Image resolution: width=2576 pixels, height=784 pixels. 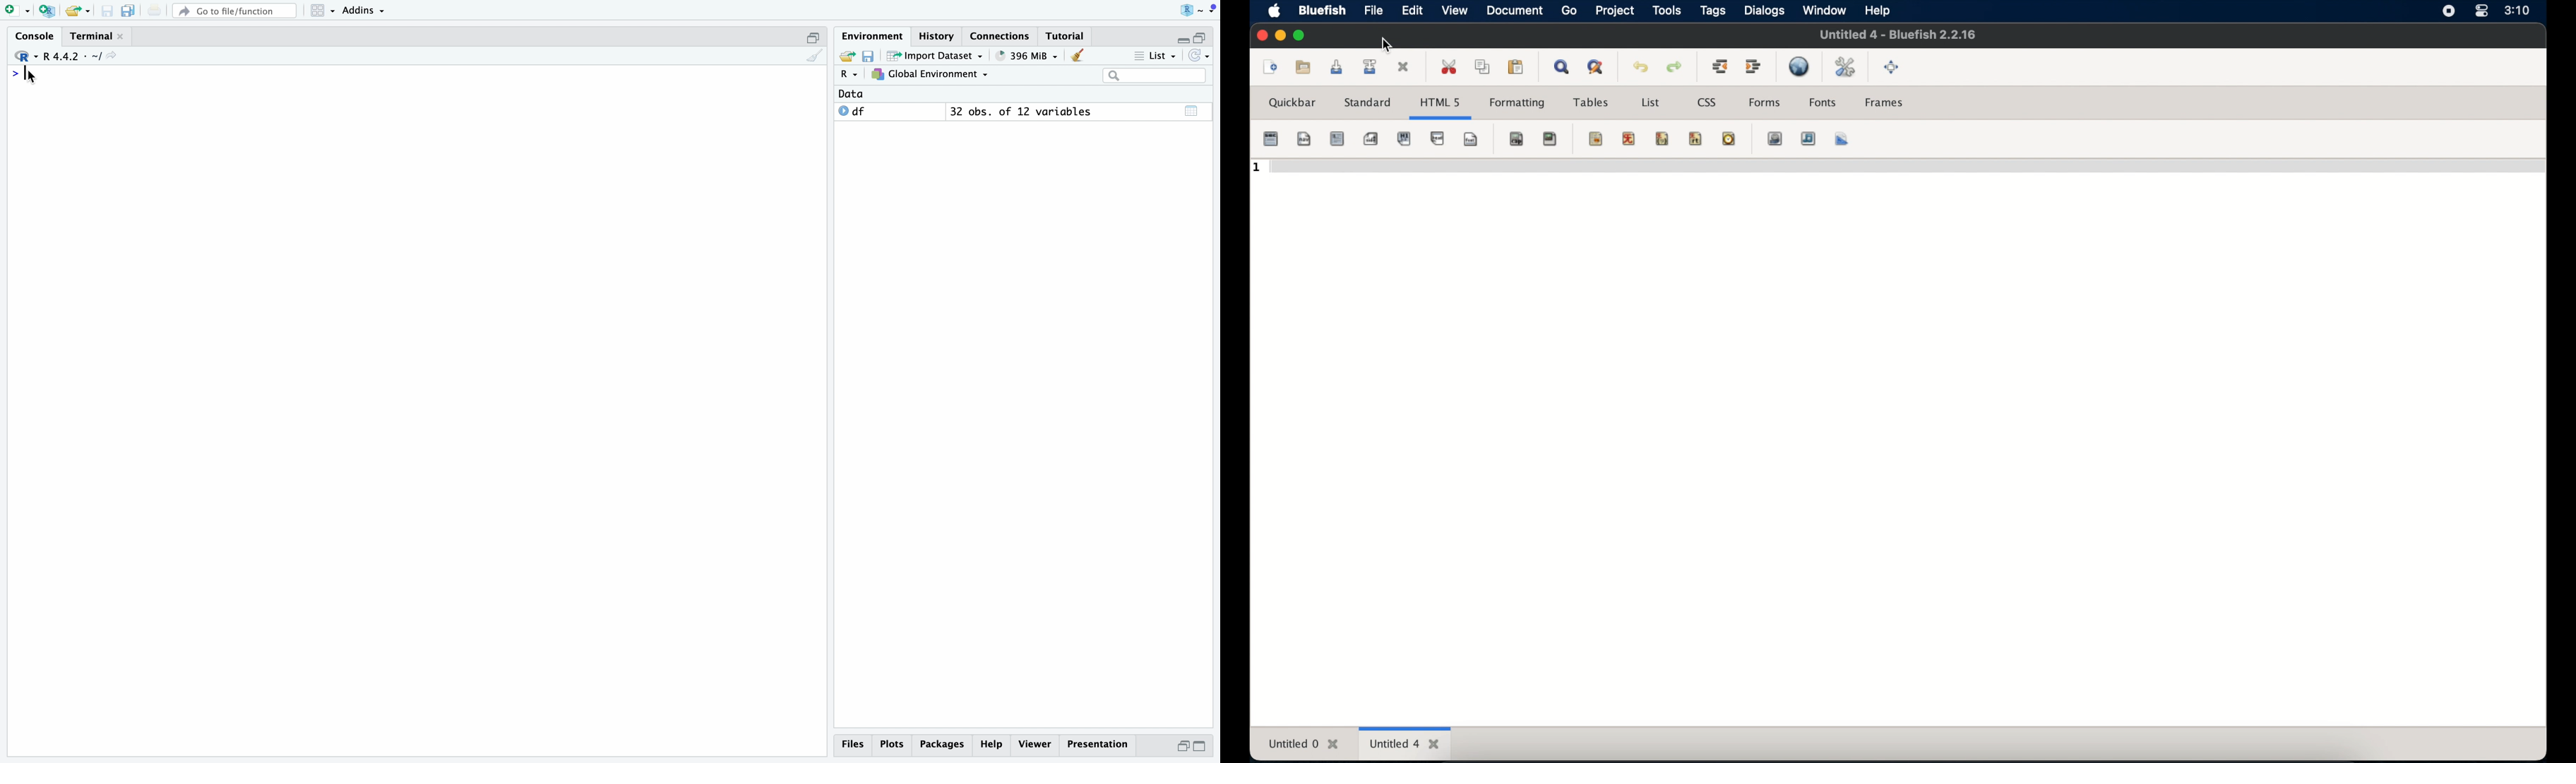 What do you see at coordinates (1591, 102) in the screenshot?
I see `tables` at bounding box center [1591, 102].